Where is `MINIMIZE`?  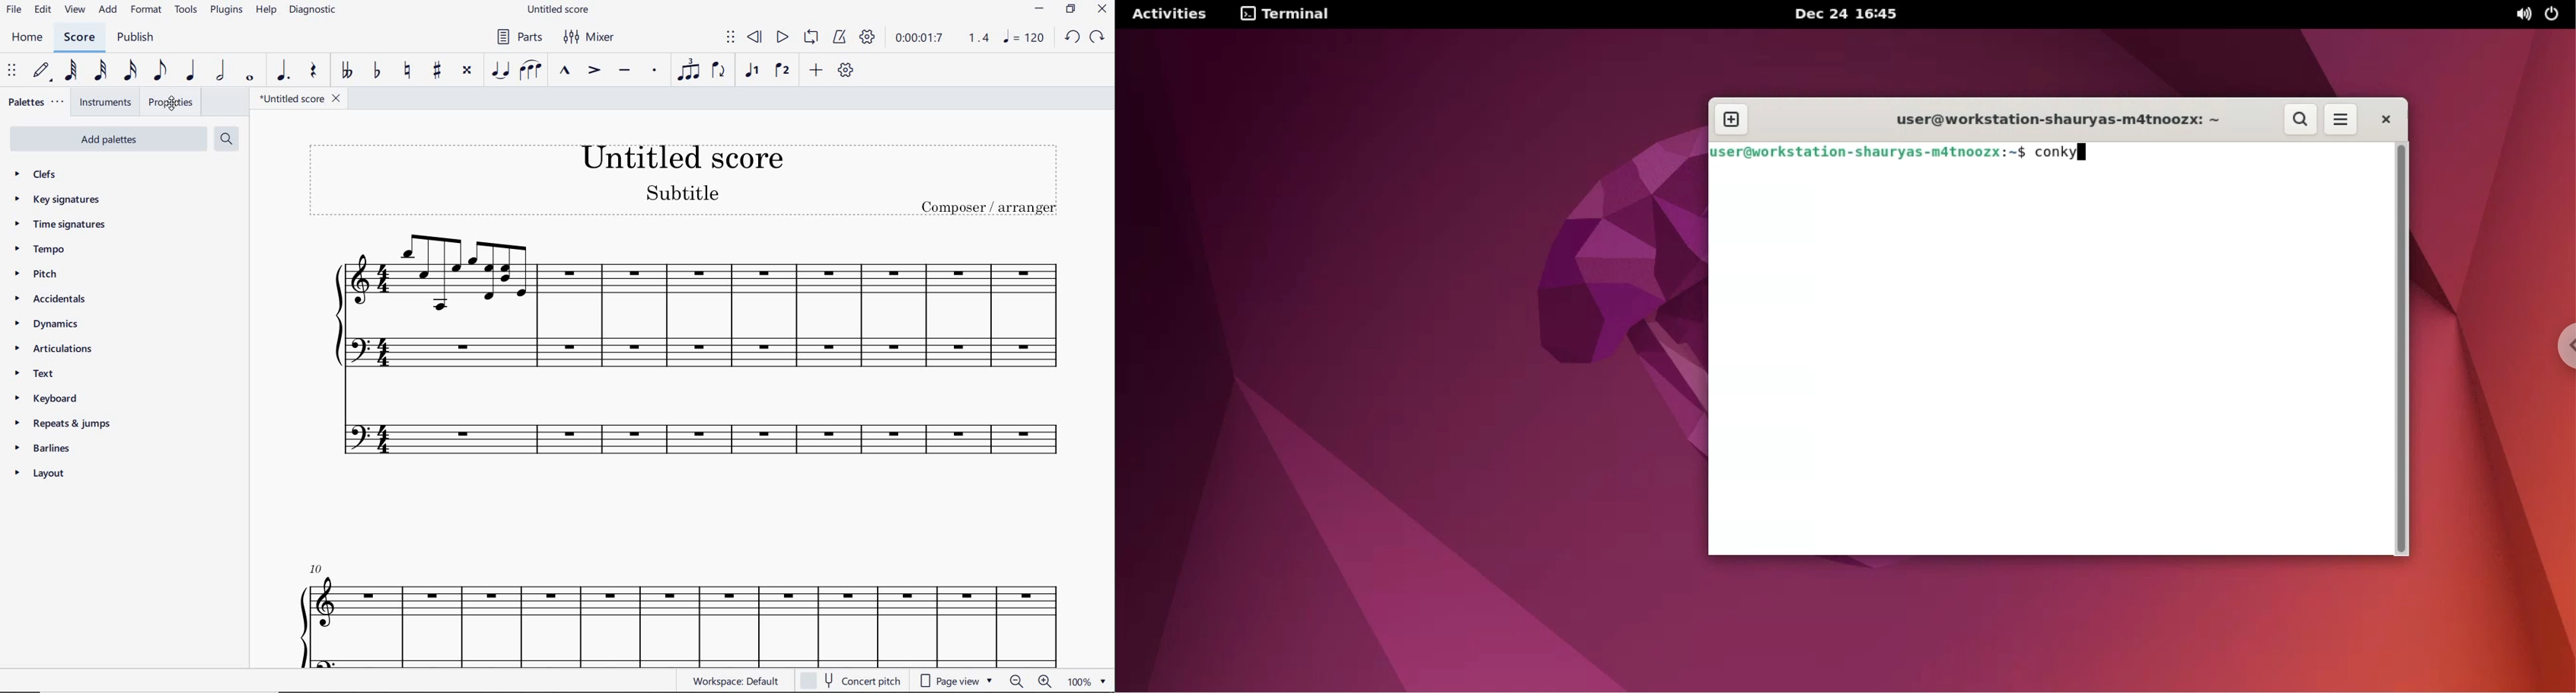 MINIMIZE is located at coordinates (1039, 9).